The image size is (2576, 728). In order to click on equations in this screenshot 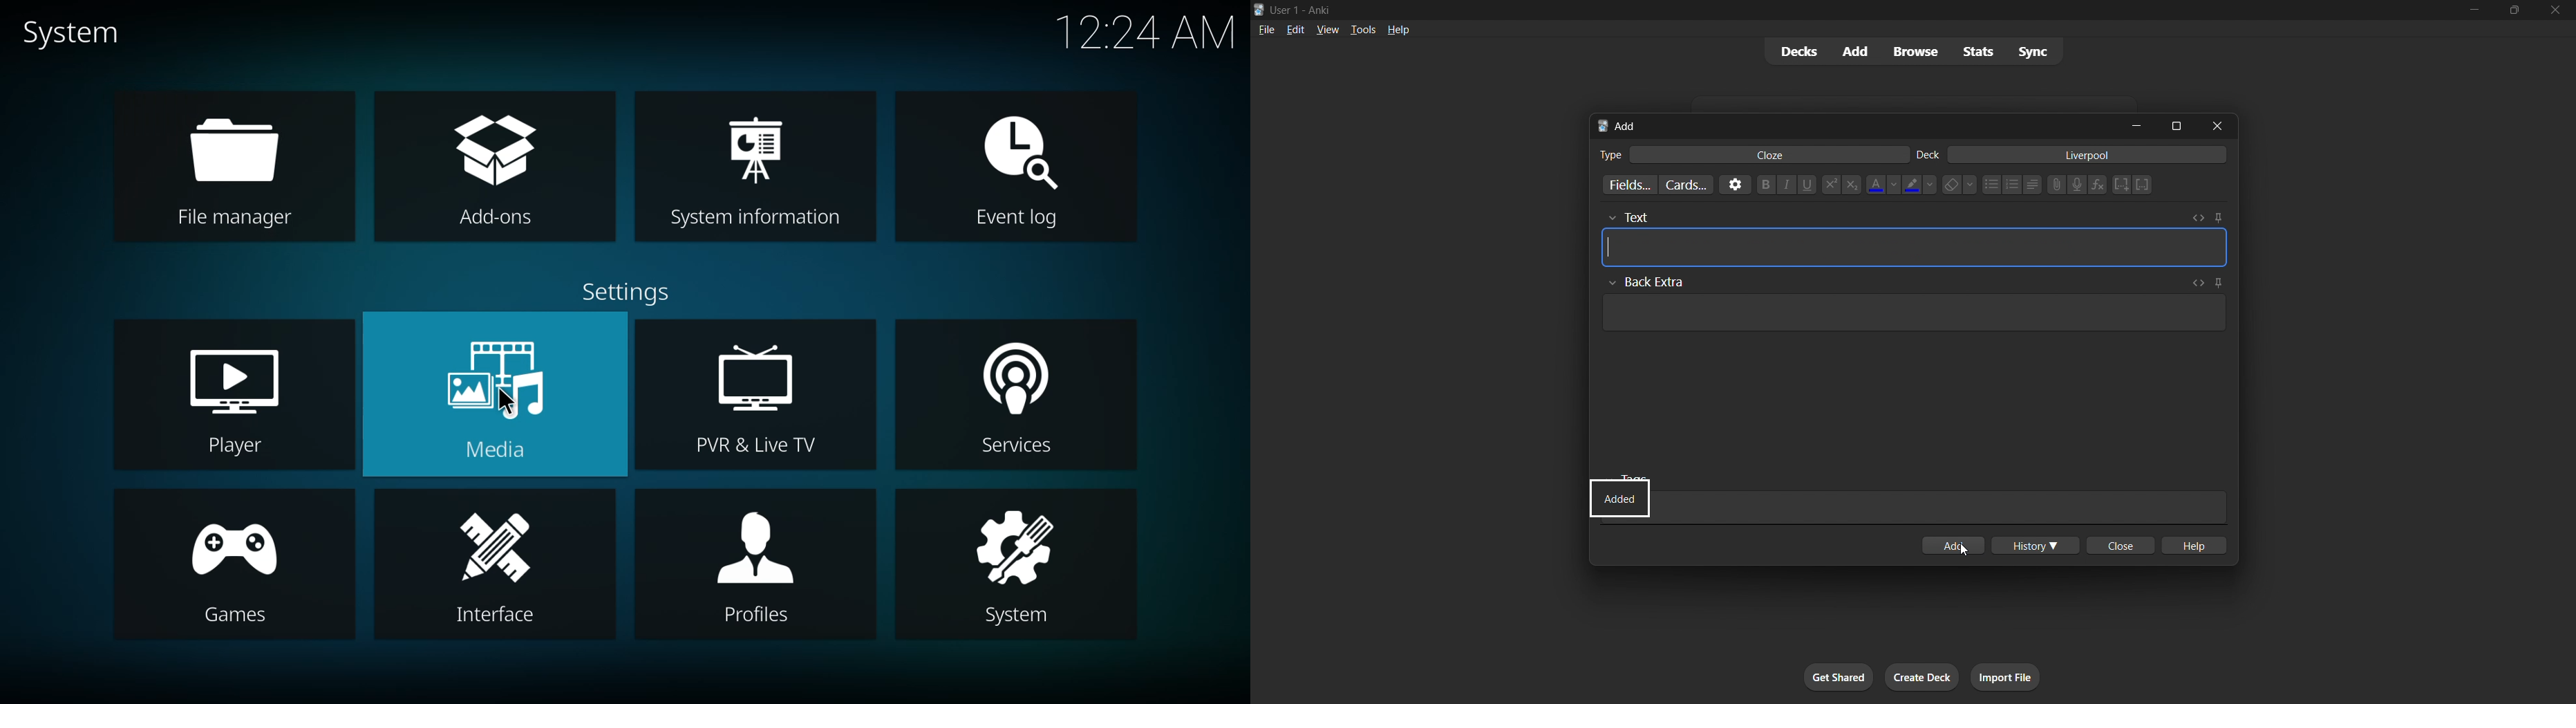, I will do `click(2096, 187)`.